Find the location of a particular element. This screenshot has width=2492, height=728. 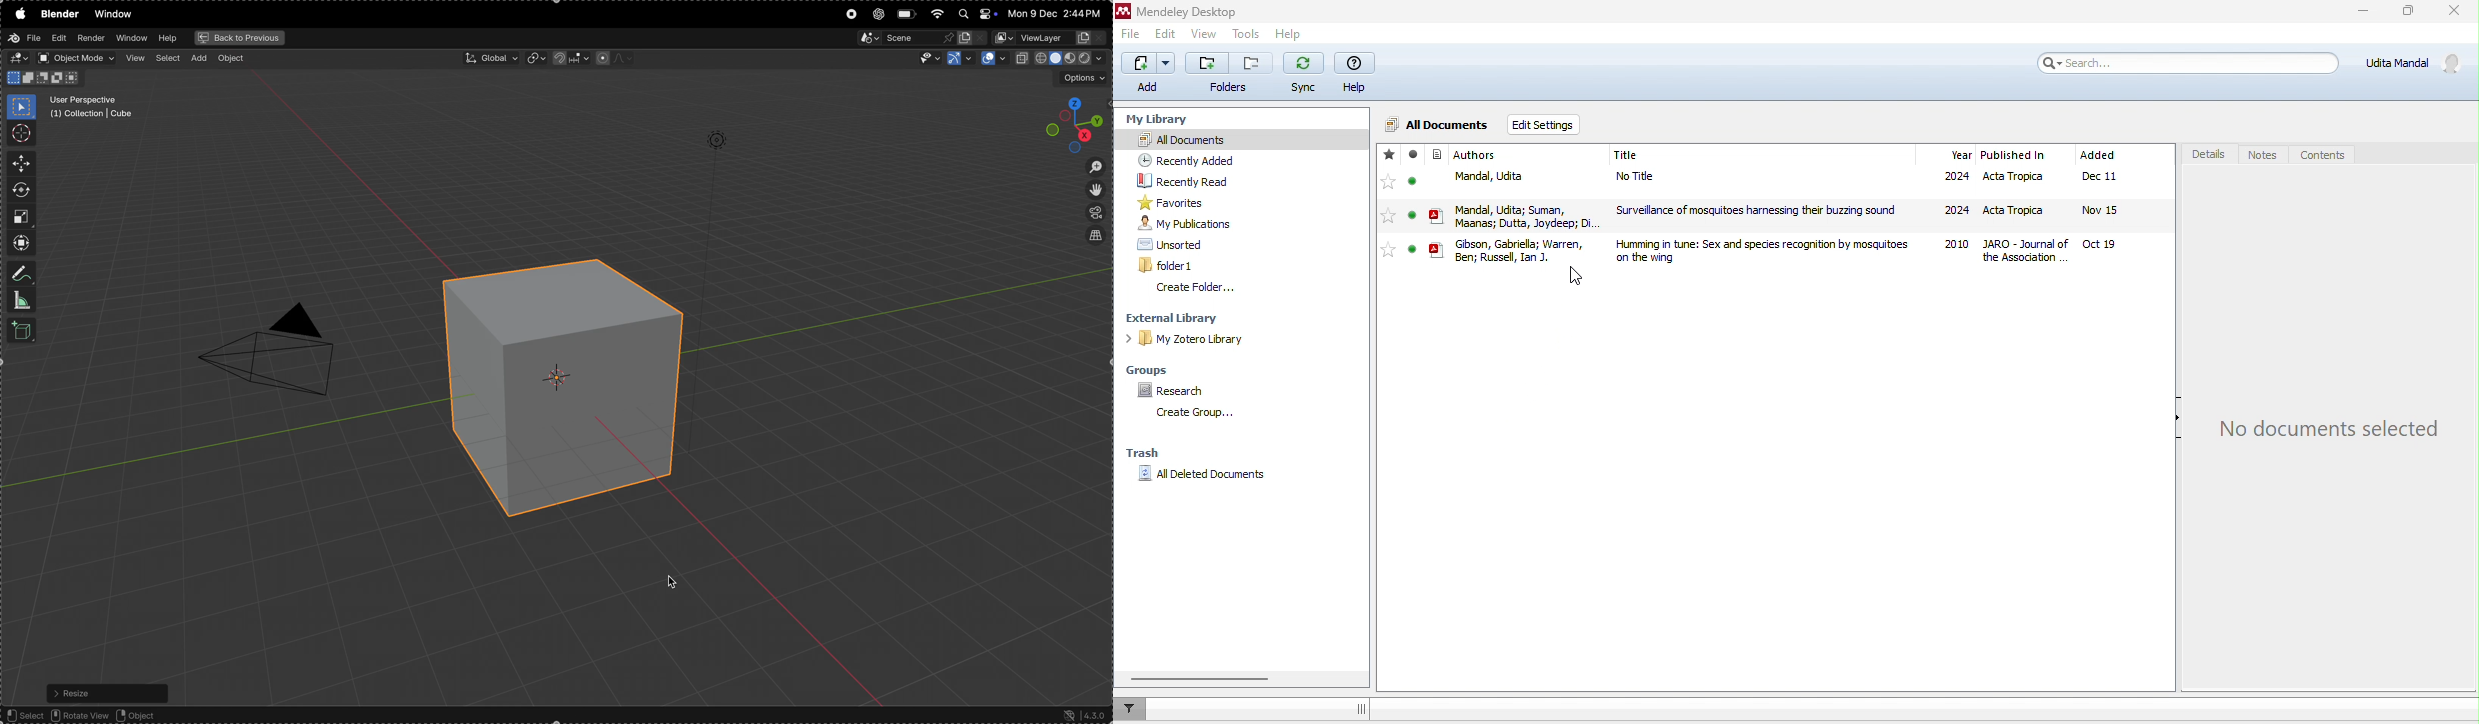

year is located at coordinates (1960, 155).